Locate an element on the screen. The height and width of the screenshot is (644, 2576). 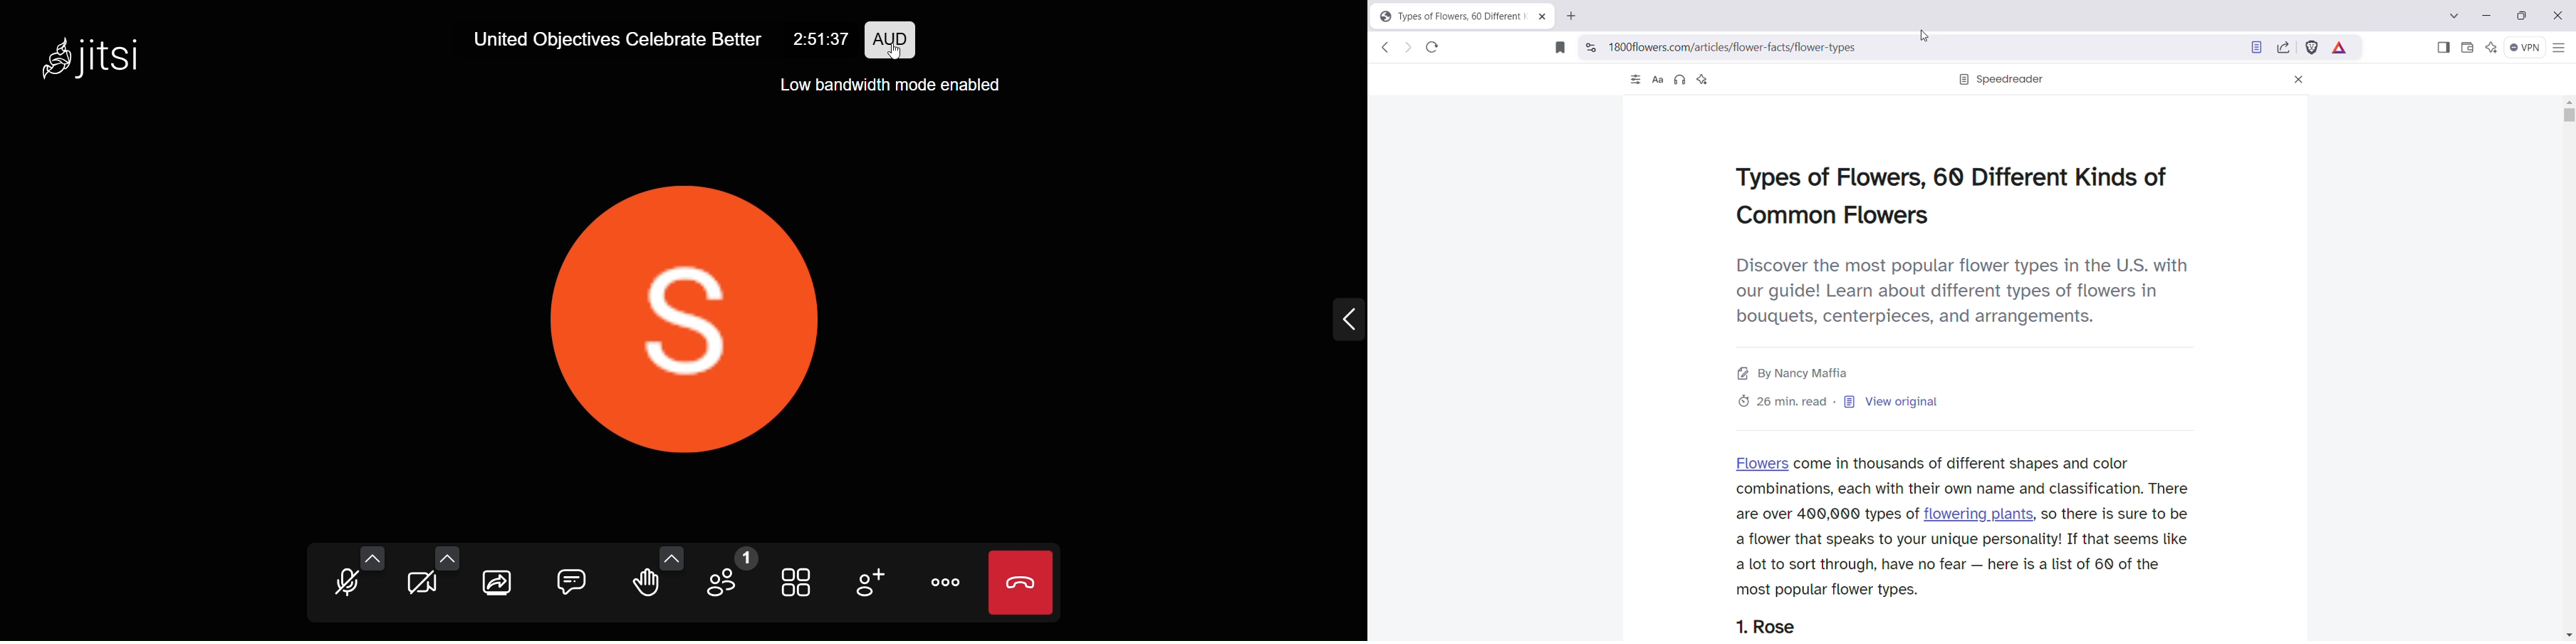
Wallet is located at coordinates (2467, 48).